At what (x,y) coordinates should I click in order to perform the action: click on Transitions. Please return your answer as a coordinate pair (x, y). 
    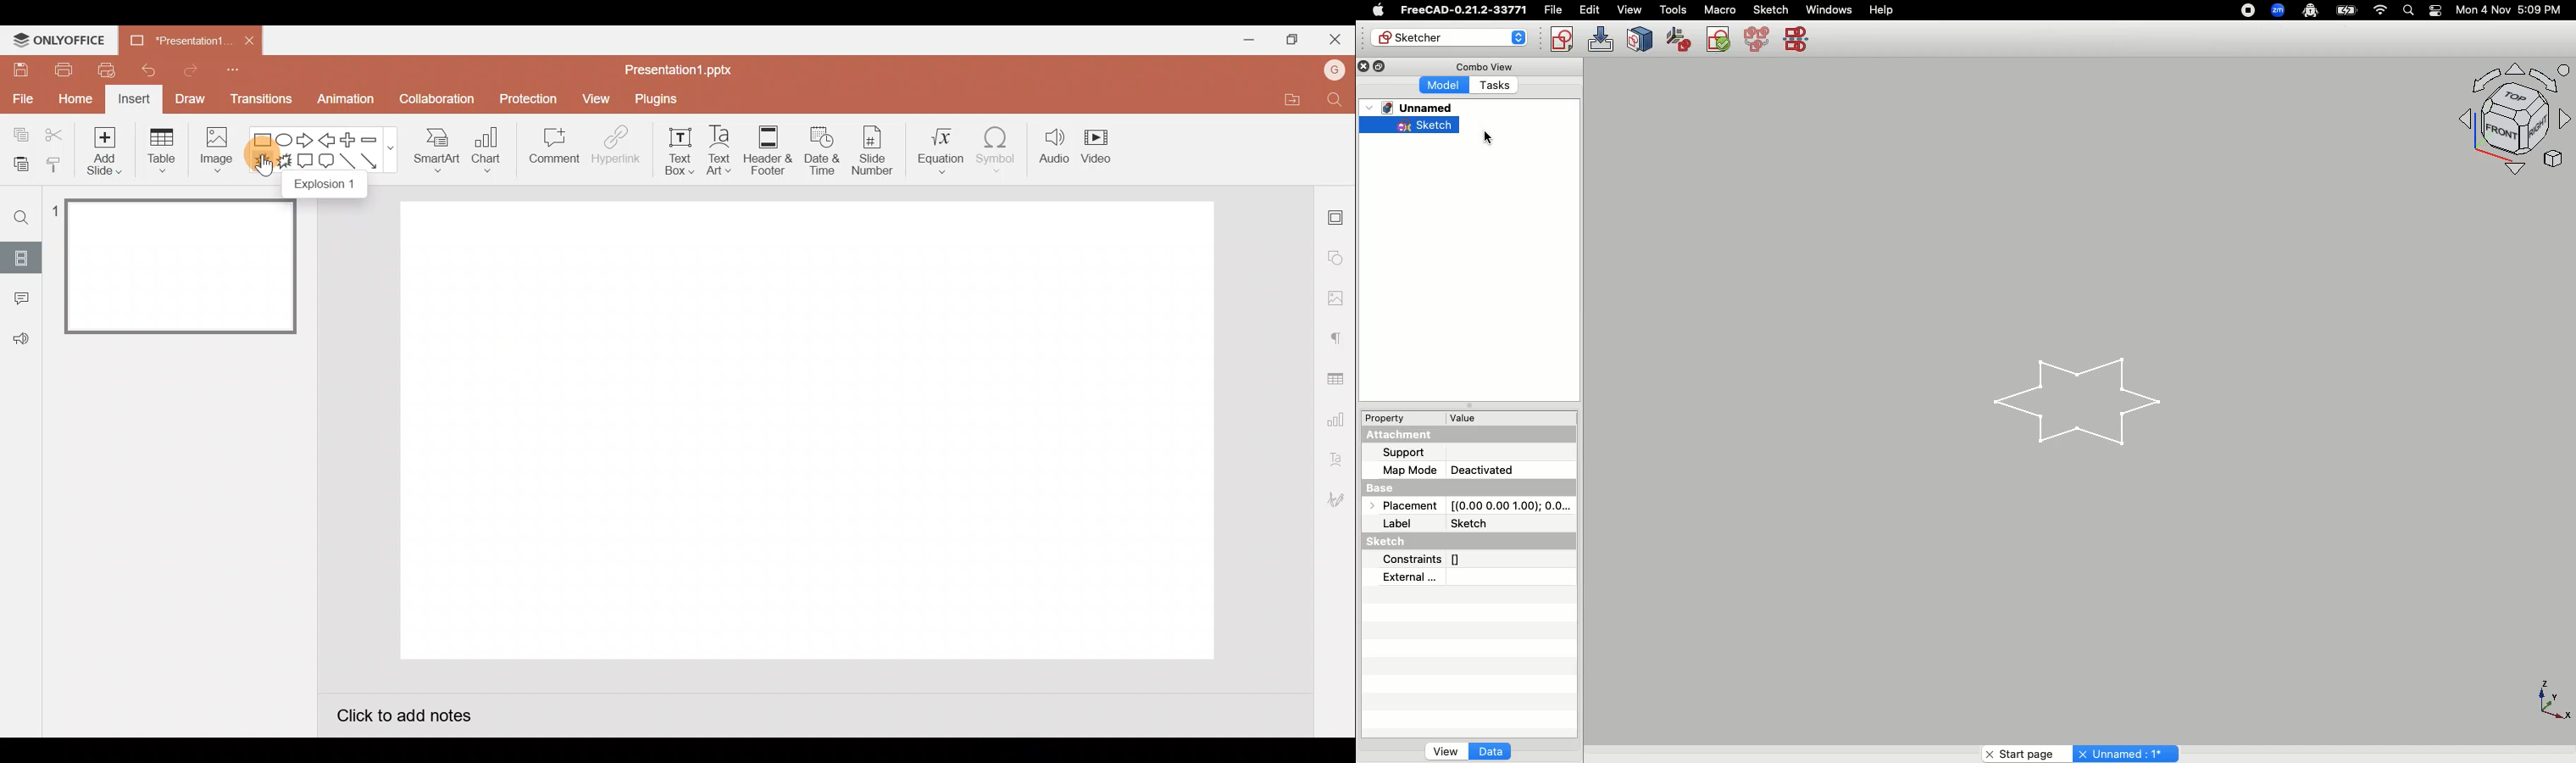
    Looking at the image, I should click on (258, 99).